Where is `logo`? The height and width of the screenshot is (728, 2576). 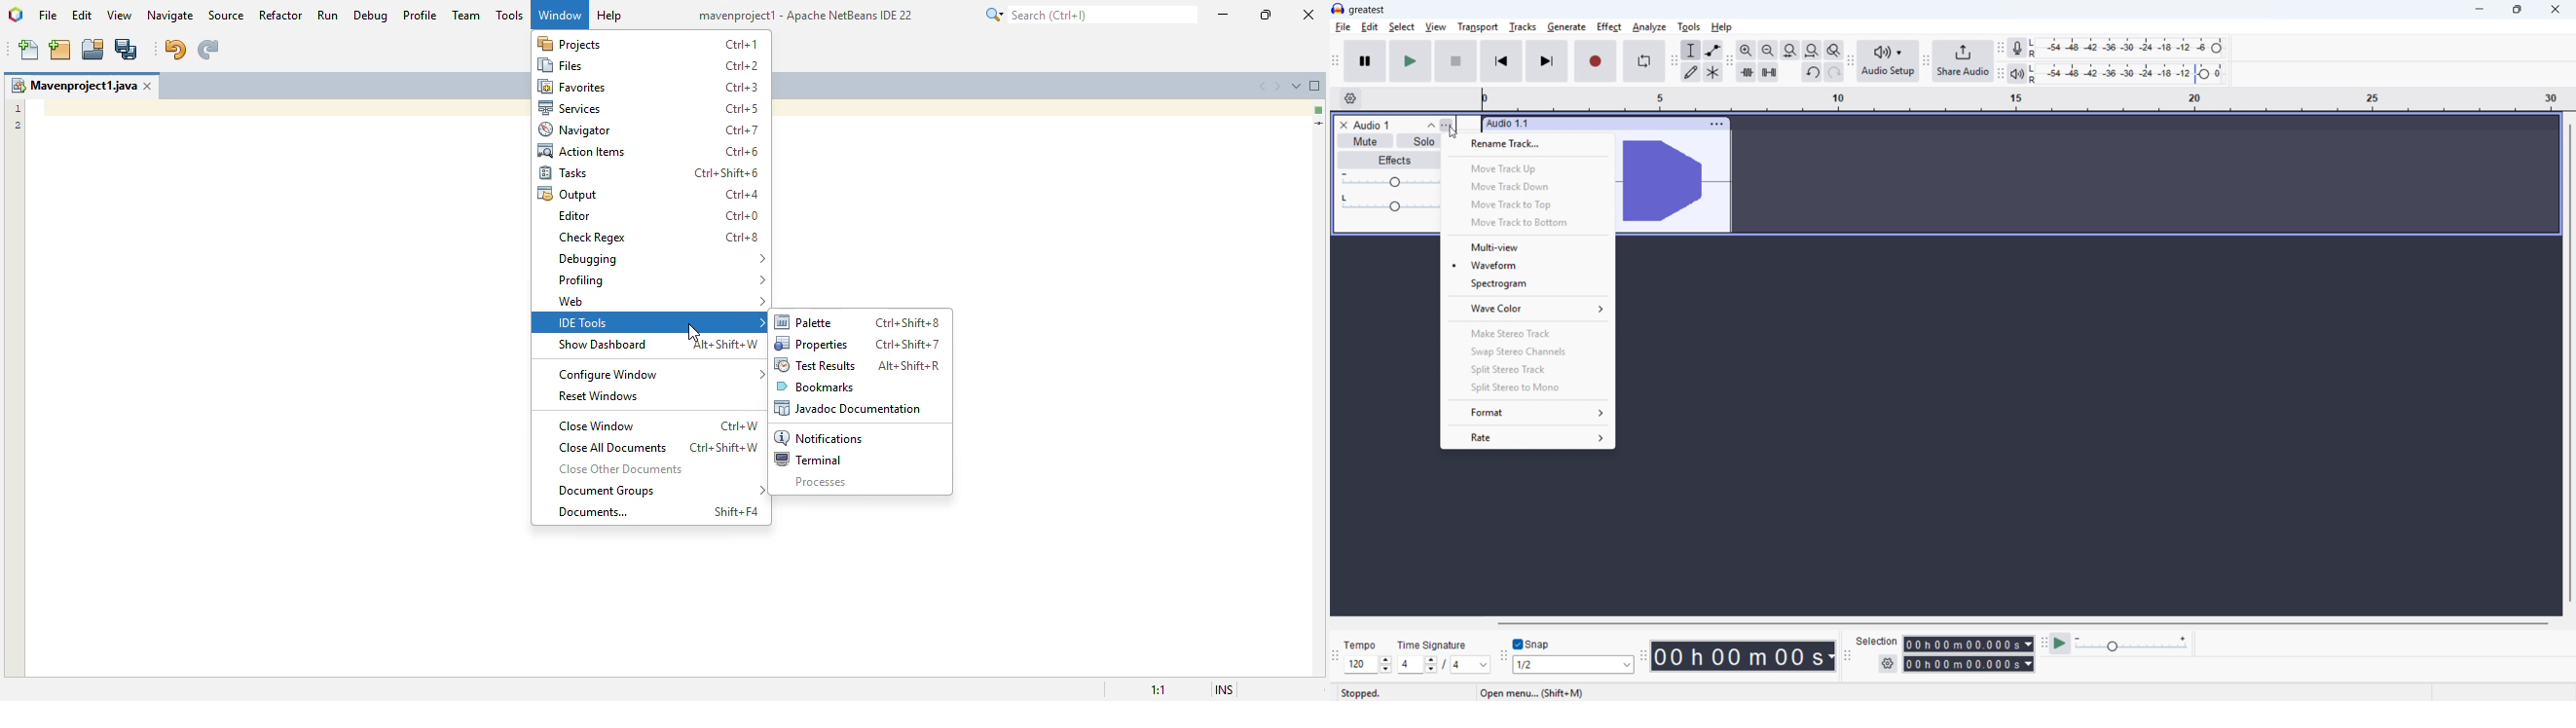 logo is located at coordinates (1338, 8).